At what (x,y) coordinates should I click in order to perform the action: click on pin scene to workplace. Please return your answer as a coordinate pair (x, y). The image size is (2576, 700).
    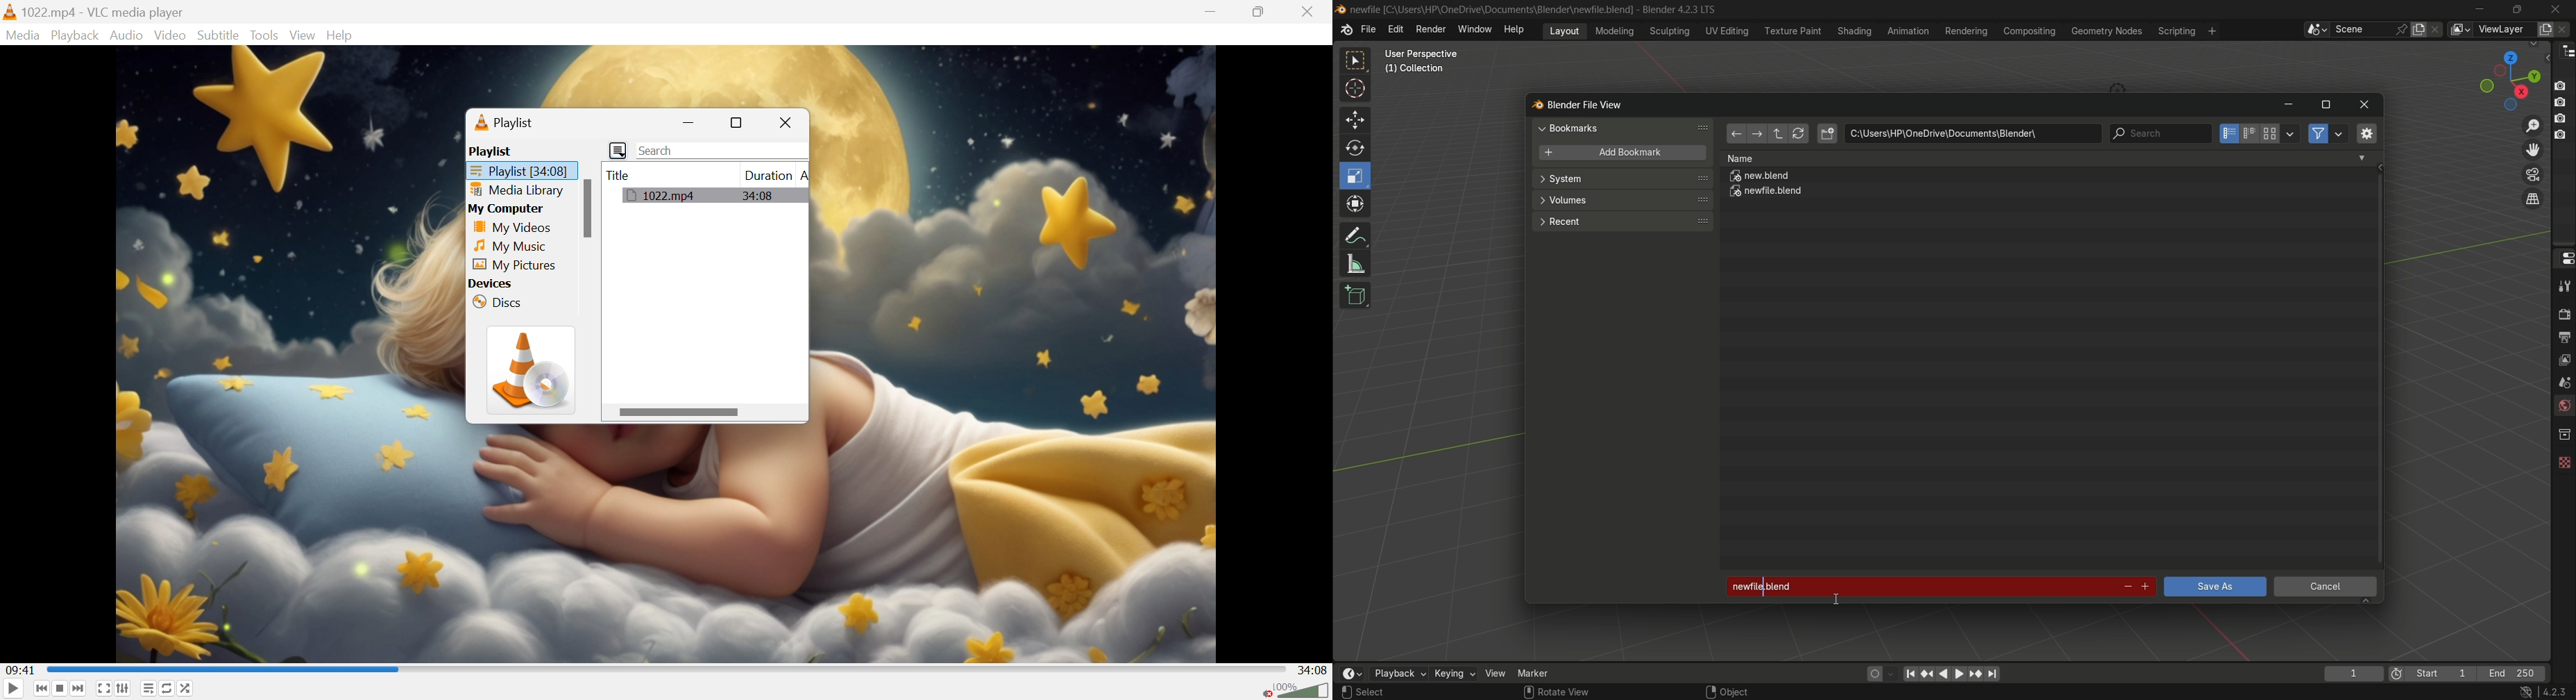
    Looking at the image, I should click on (2403, 29).